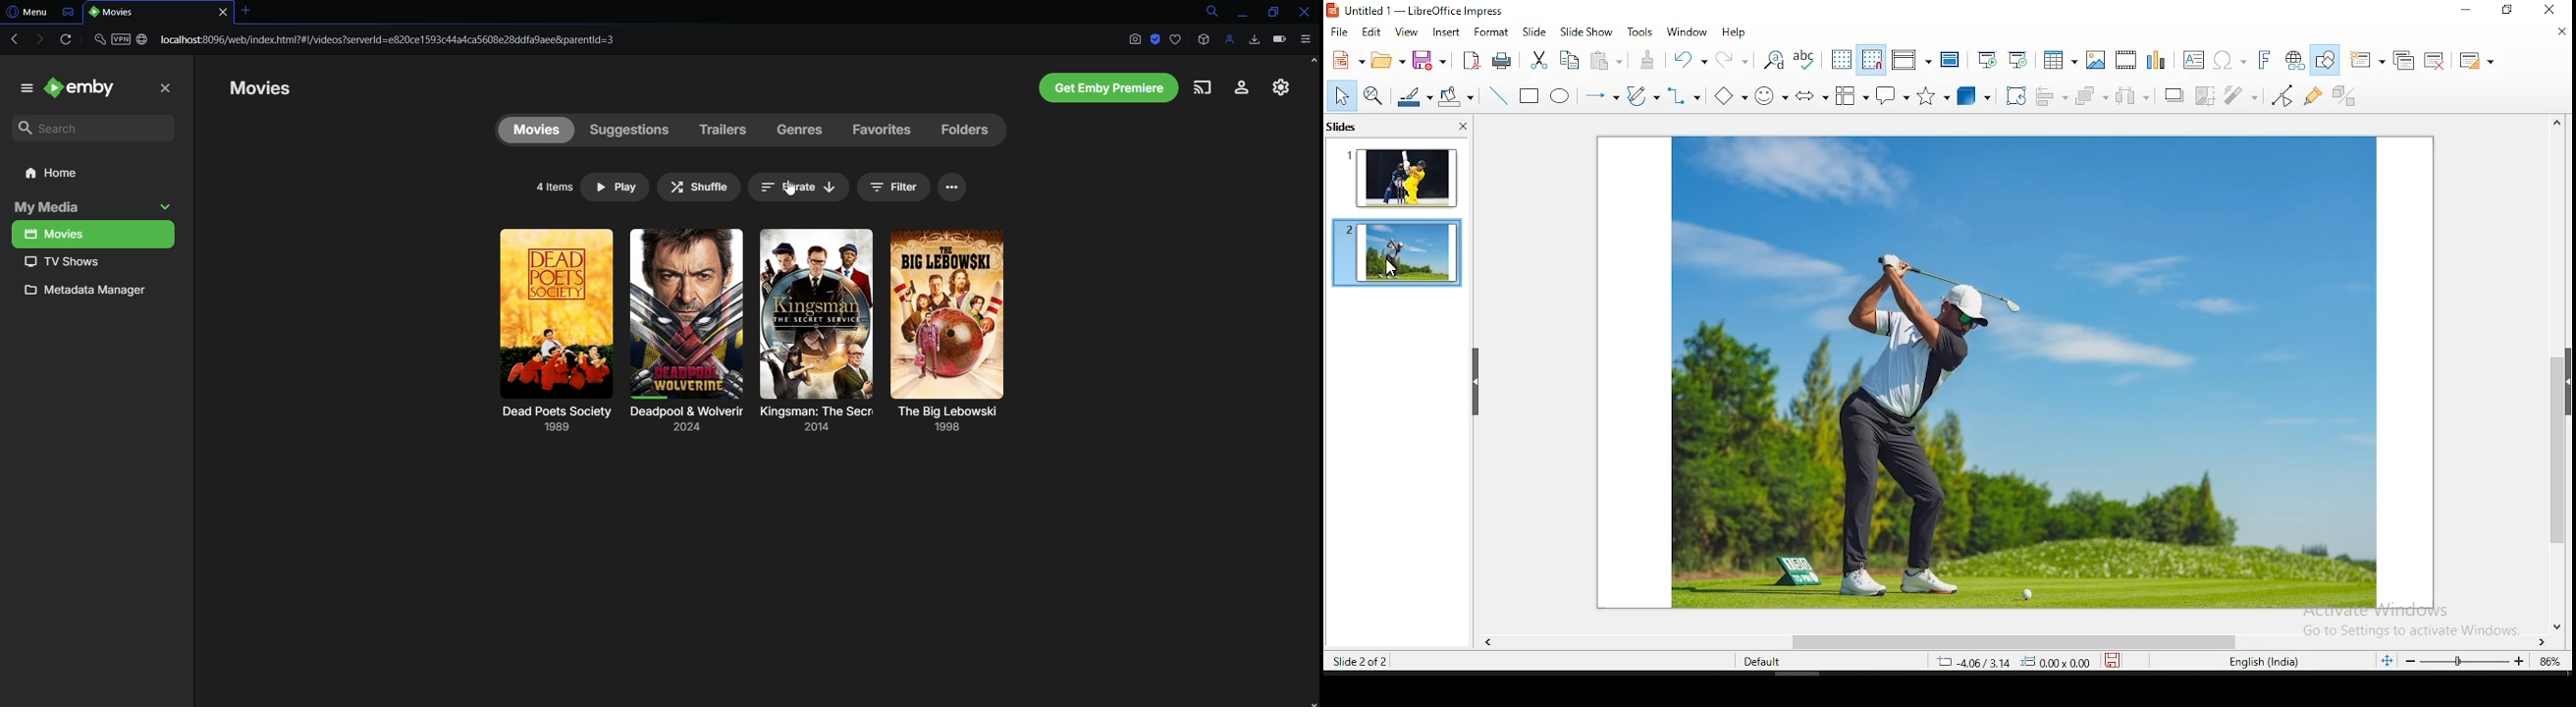  Describe the element at coordinates (2388, 658) in the screenshot. I see `fit slide to current window` at that location.